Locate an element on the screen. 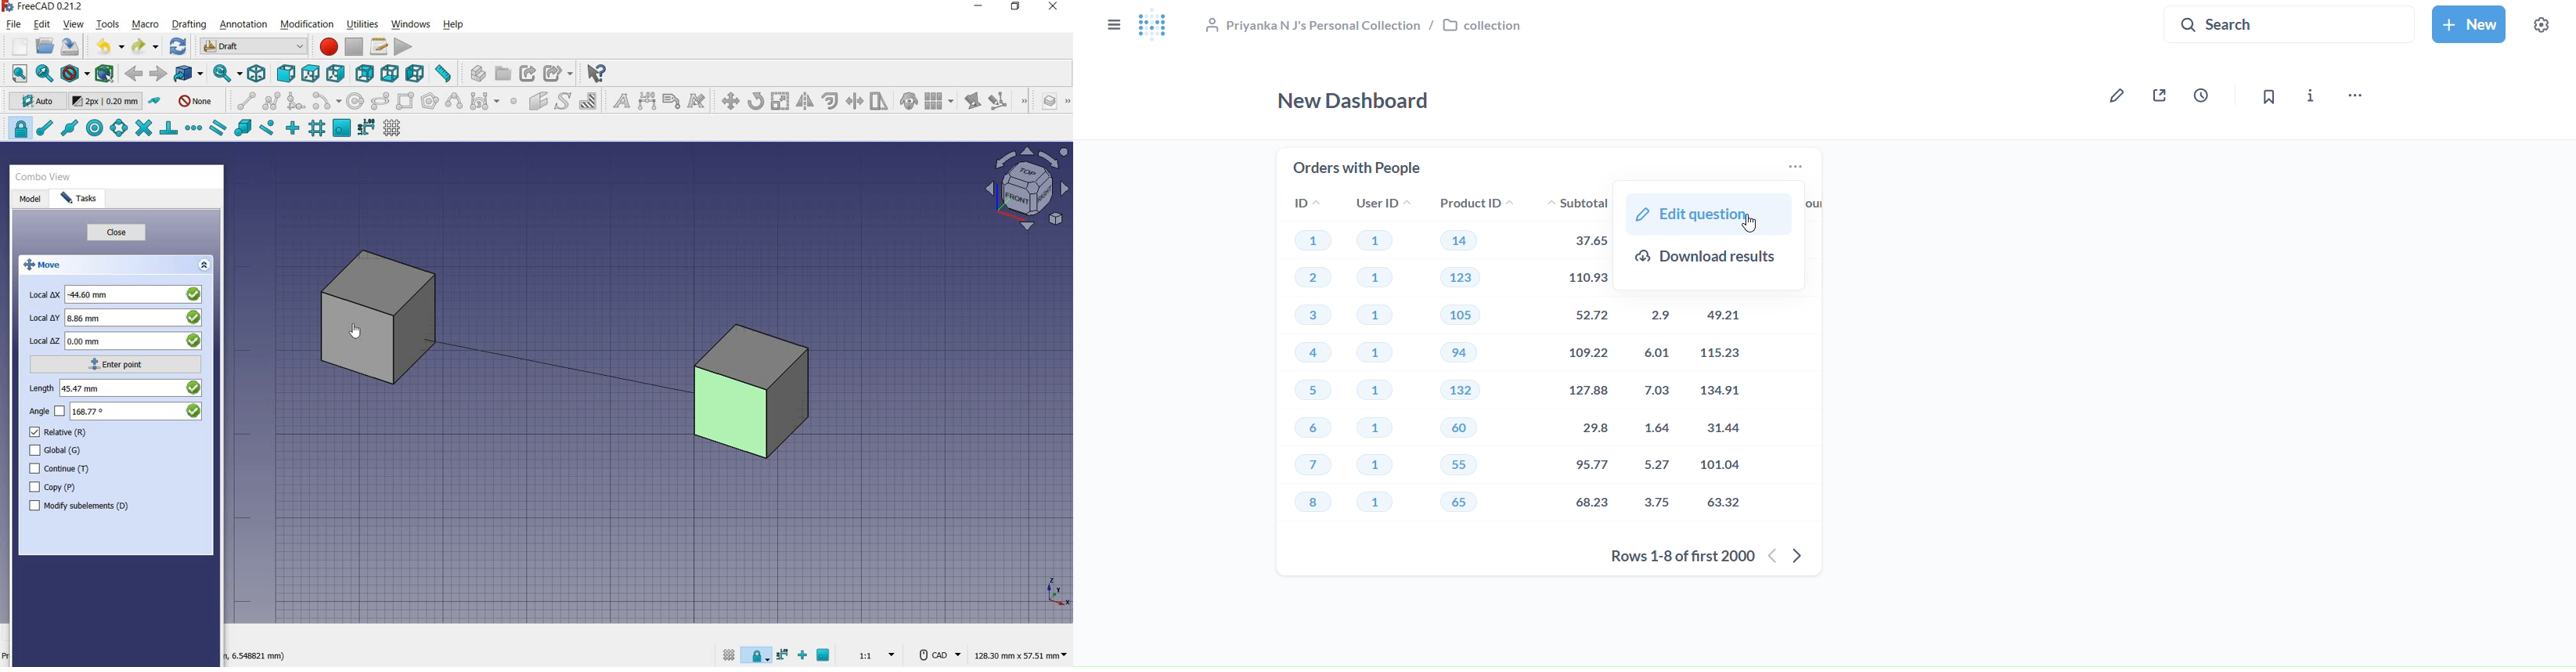 This screenshot has height=672, width=2576. tasks is located at coordinates (80, 197).